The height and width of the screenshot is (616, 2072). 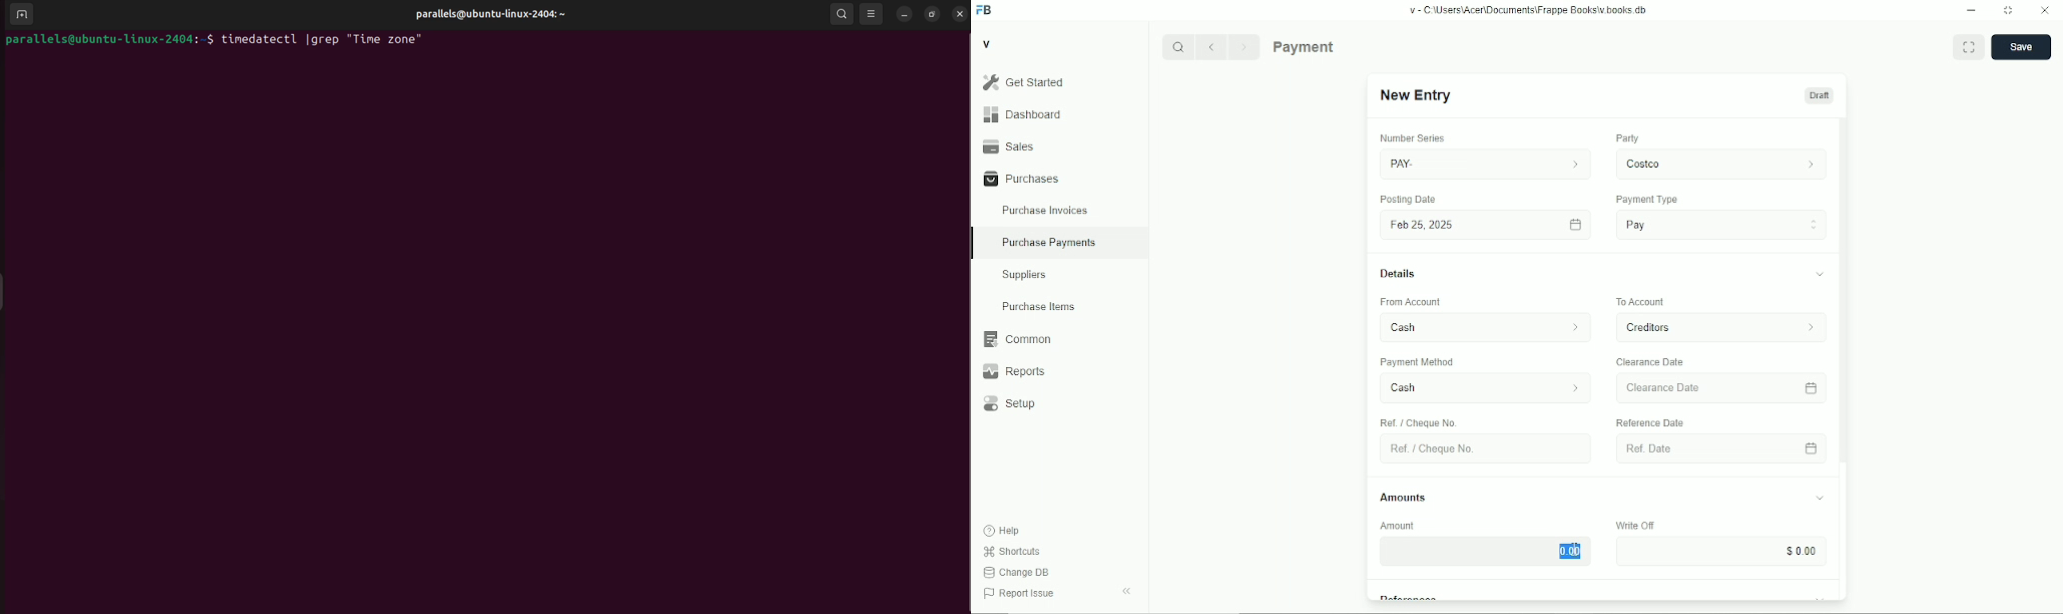 I want to click on Common, so click(x=1060, y=339).